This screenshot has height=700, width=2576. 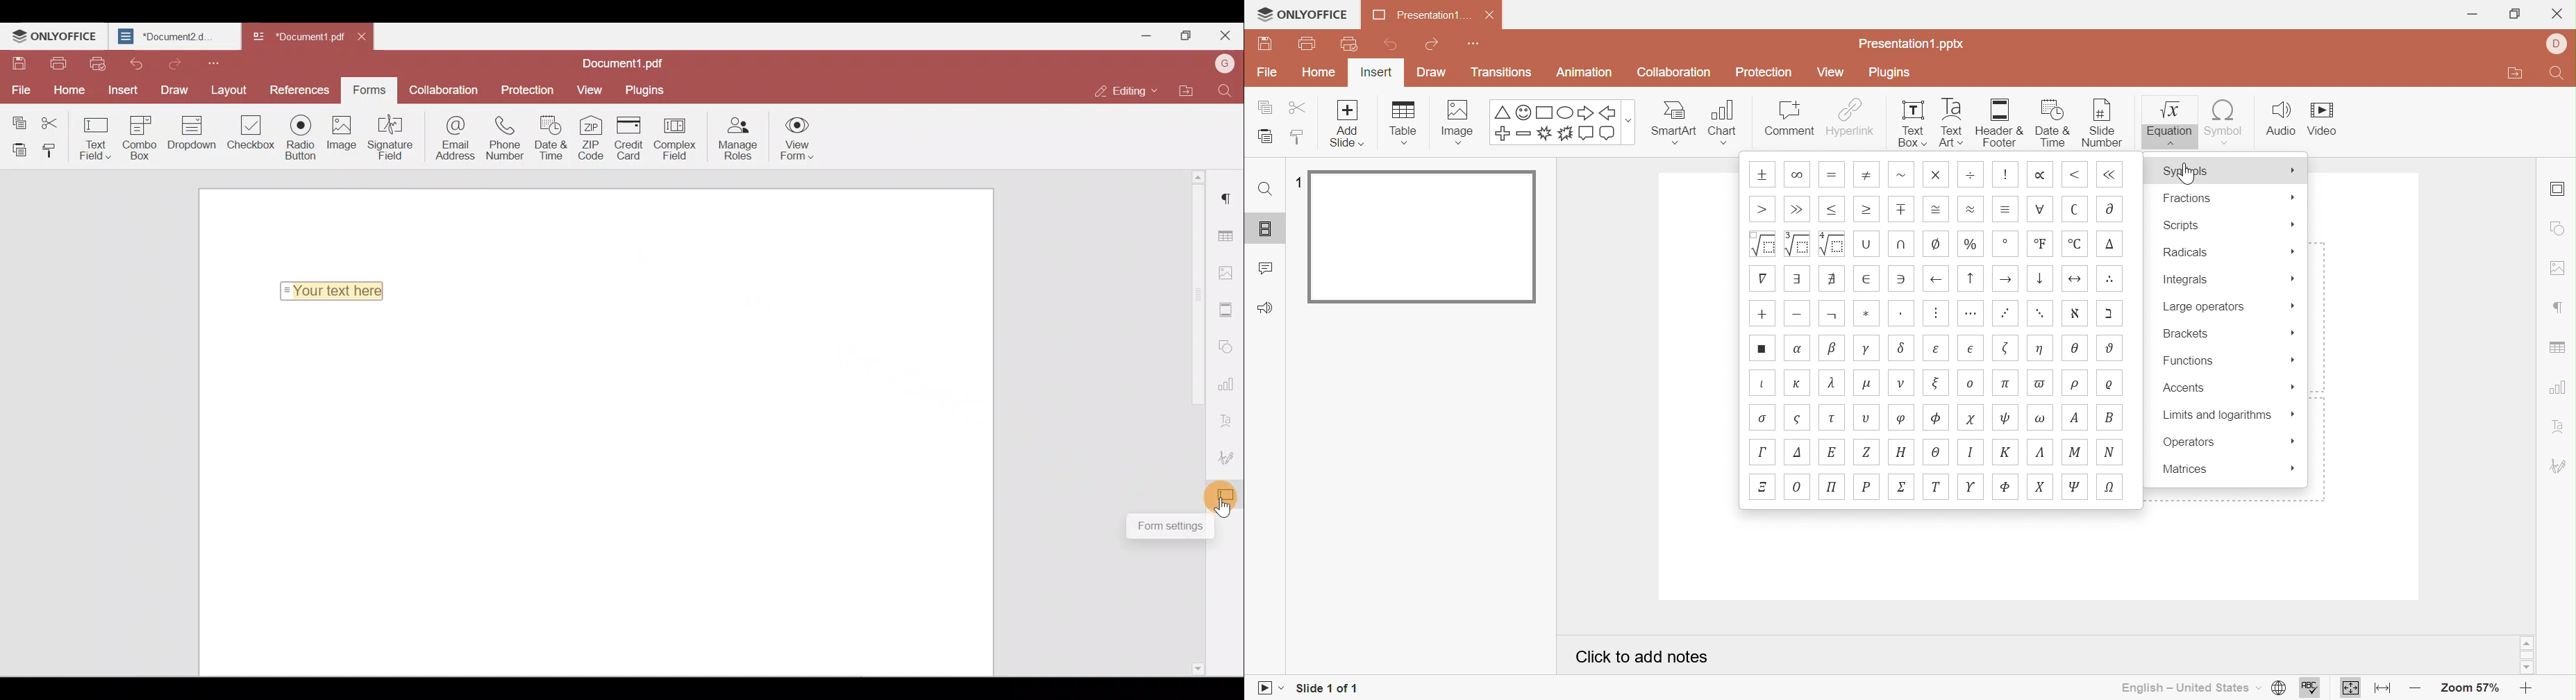 What do you see at coordinates (1351, 44) in the screenshot?
I see `Quick print` at bounding box center [1351, 44].